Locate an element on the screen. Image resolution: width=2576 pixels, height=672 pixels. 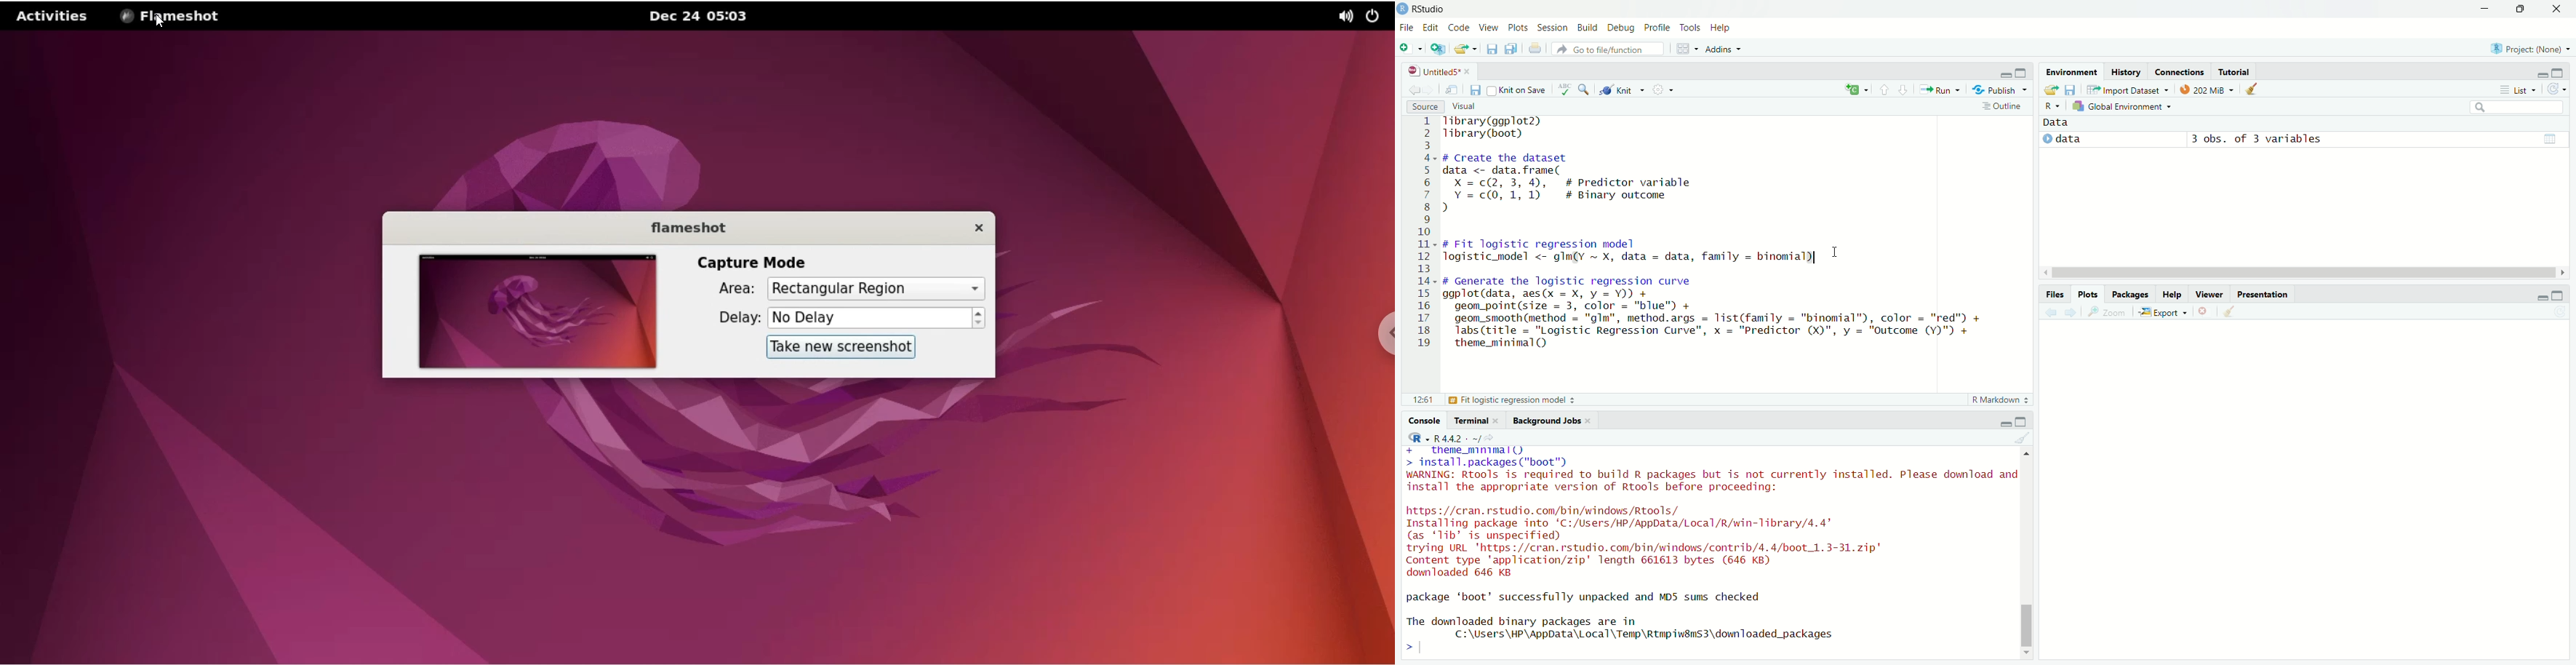
Connections is located at coordinates (2180, 71).